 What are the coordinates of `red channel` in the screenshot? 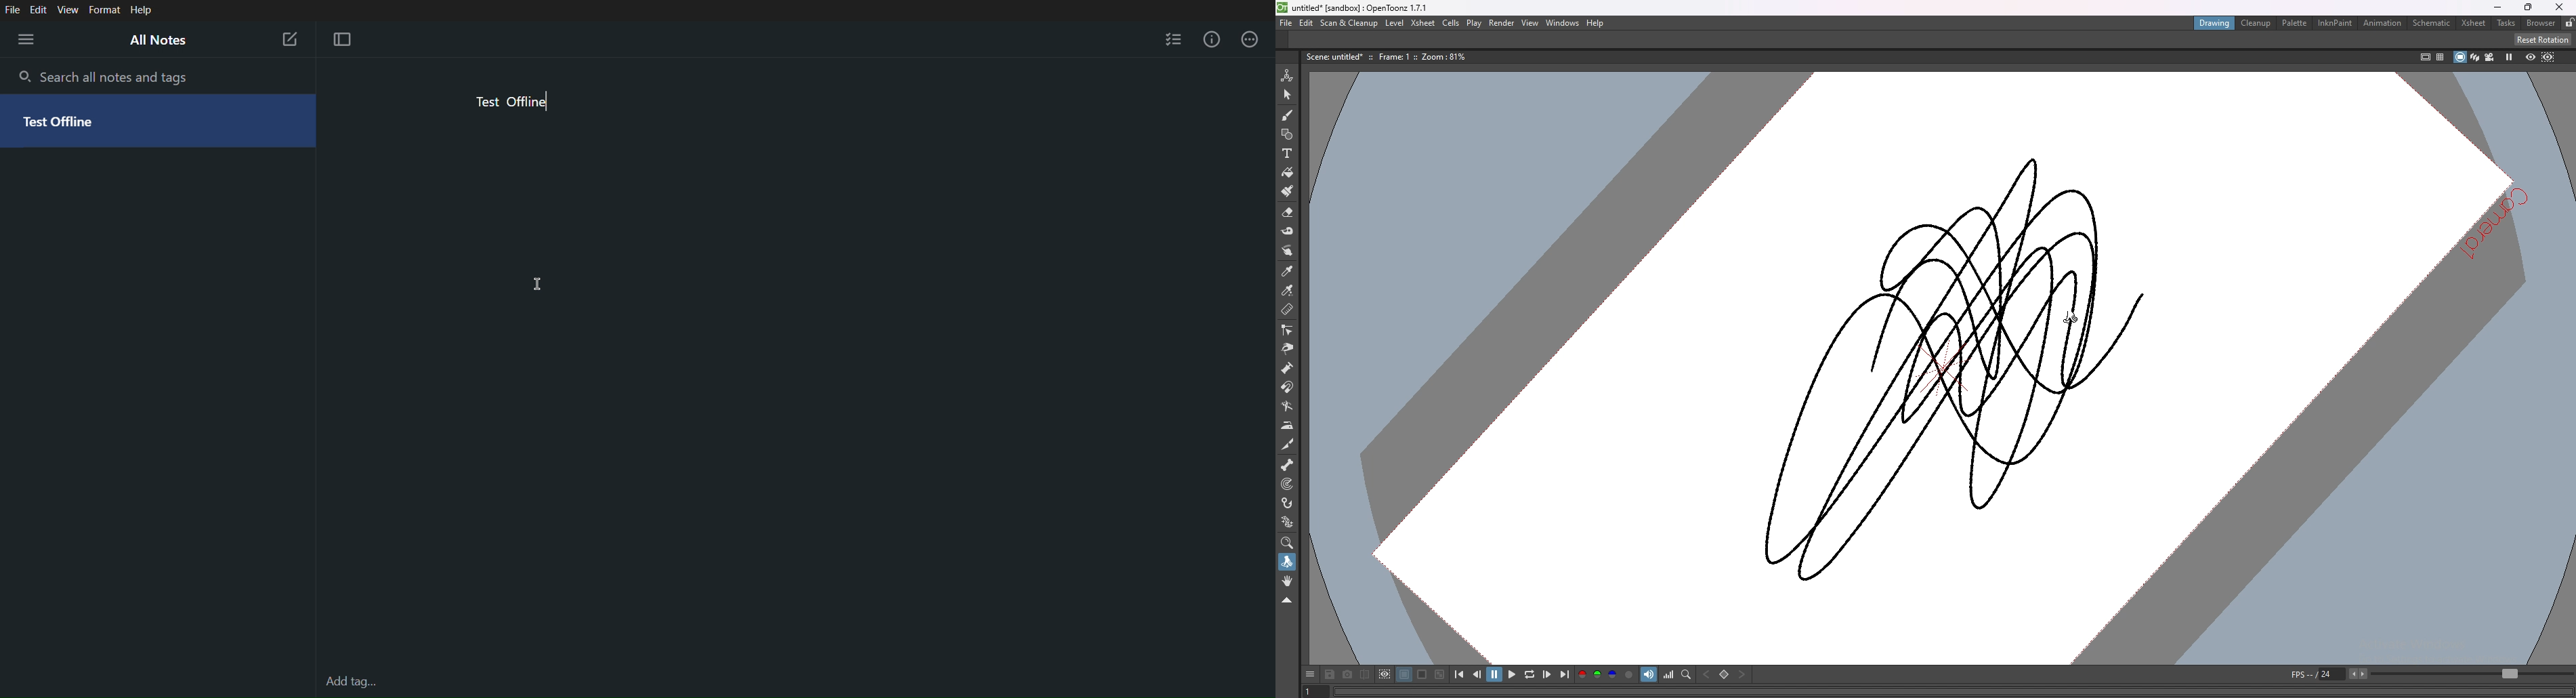 It's located at (1582, 675).